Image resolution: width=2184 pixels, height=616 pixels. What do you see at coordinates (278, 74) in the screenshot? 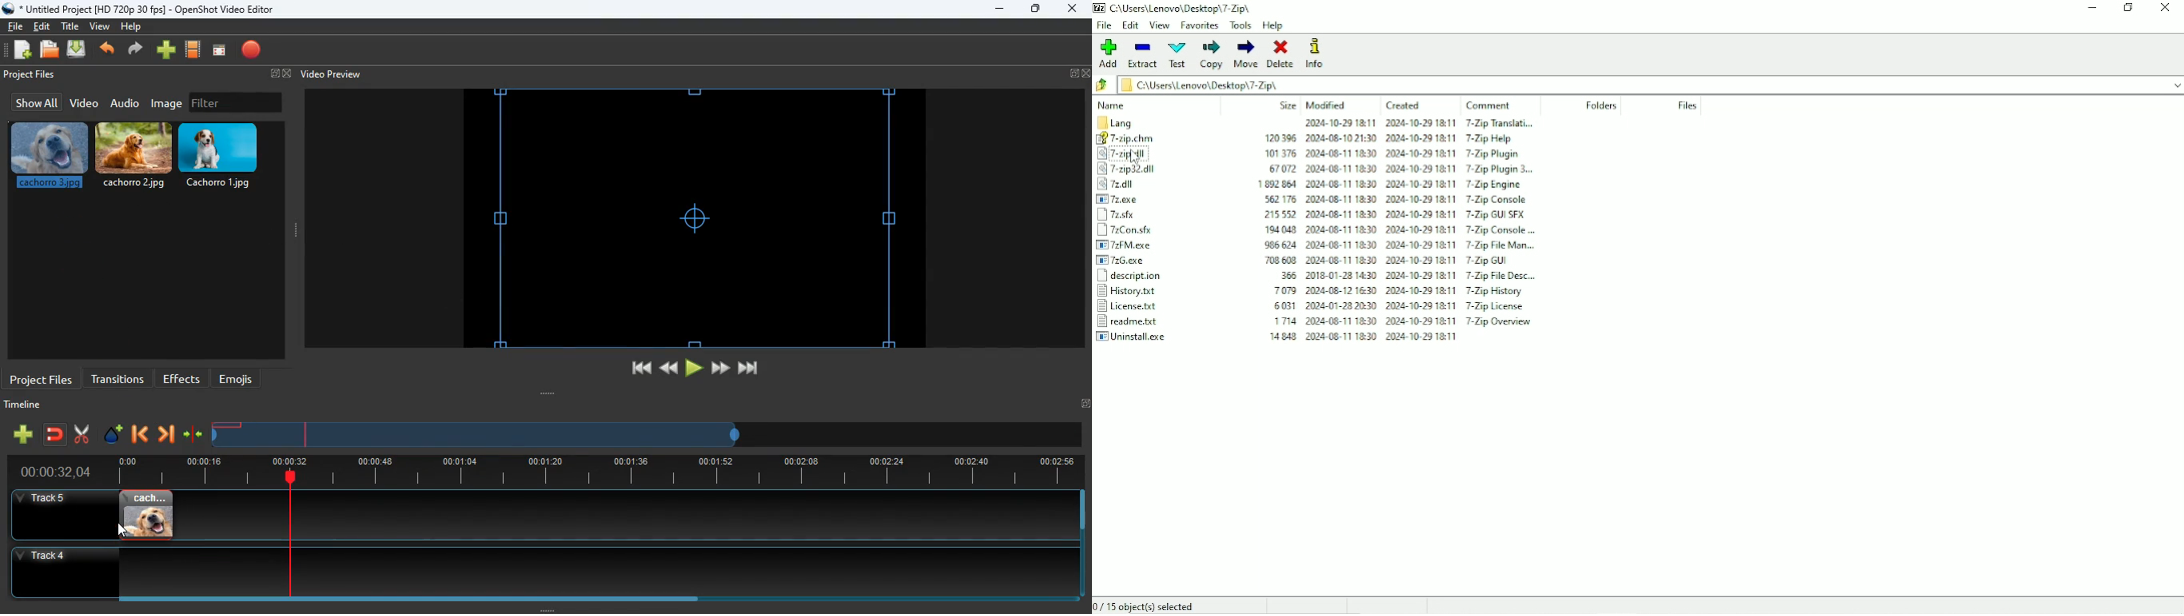
I see `fullscreen` at bounding box center [278, 74].